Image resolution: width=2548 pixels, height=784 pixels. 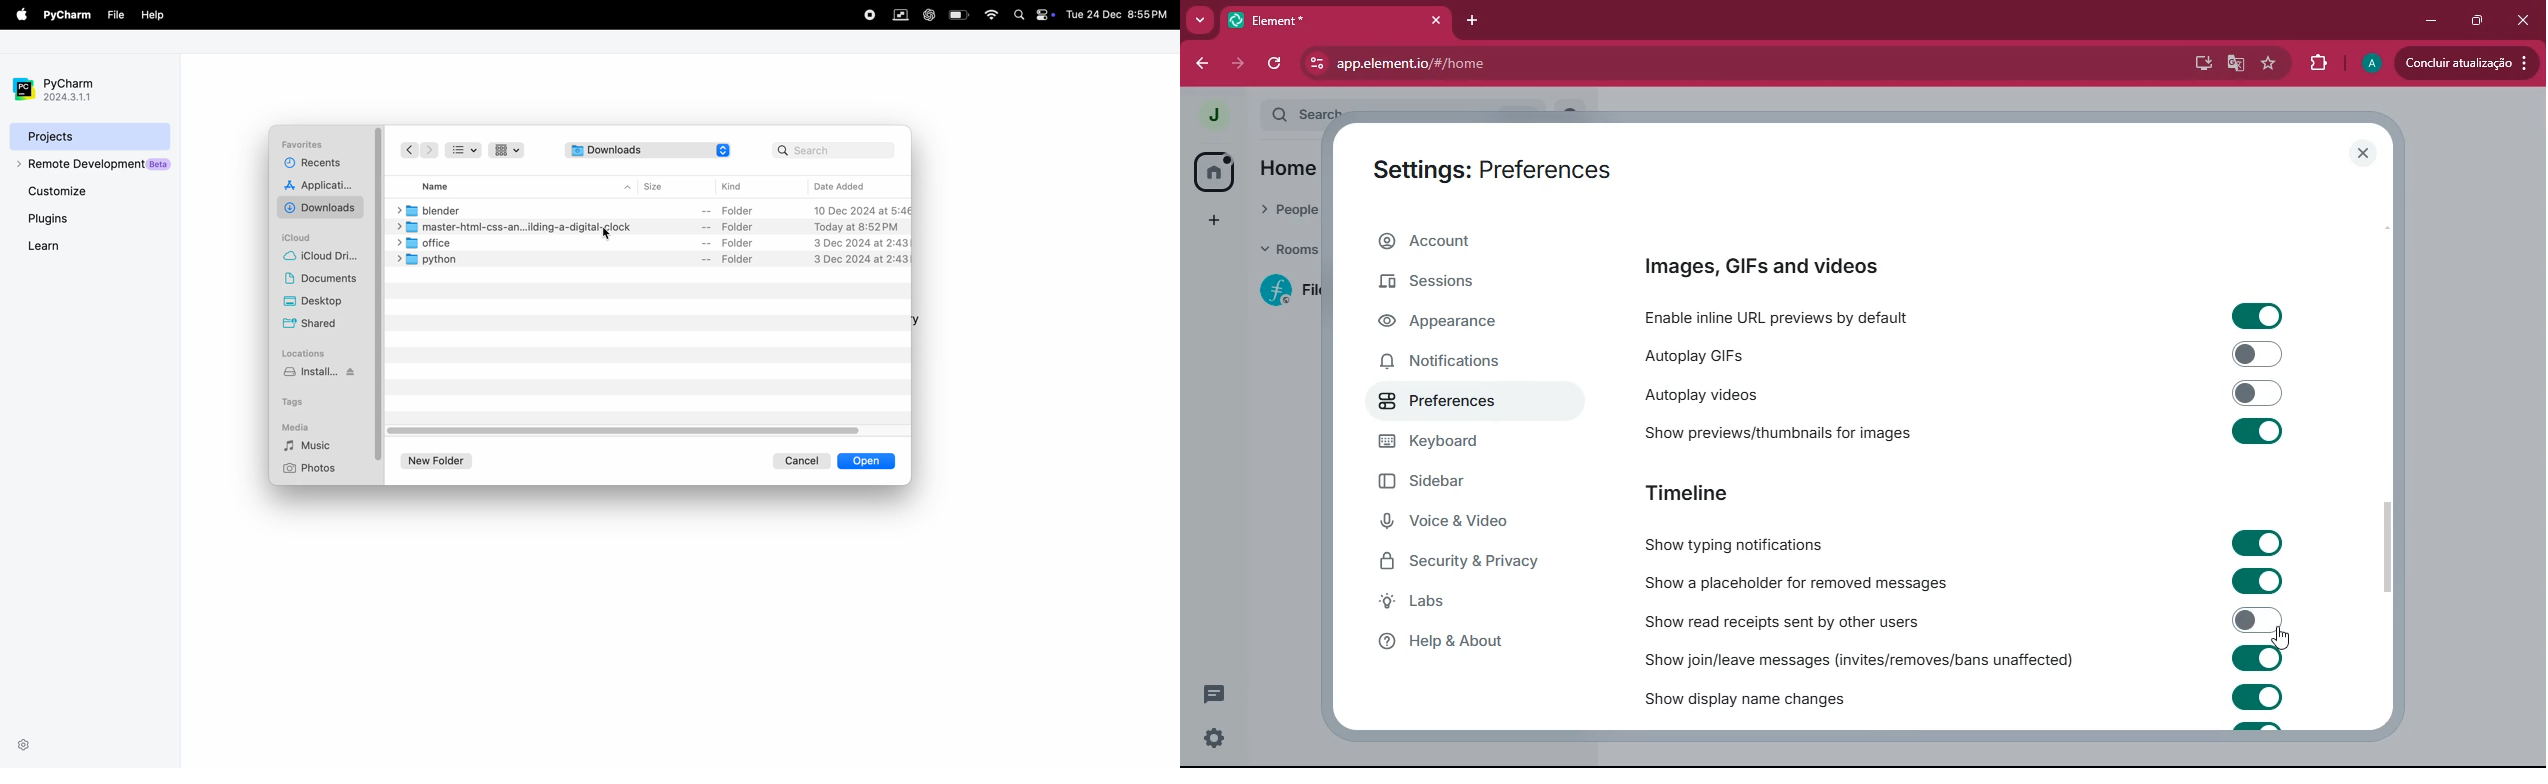 I want to click on desktop, so click(x=2198, y=63).